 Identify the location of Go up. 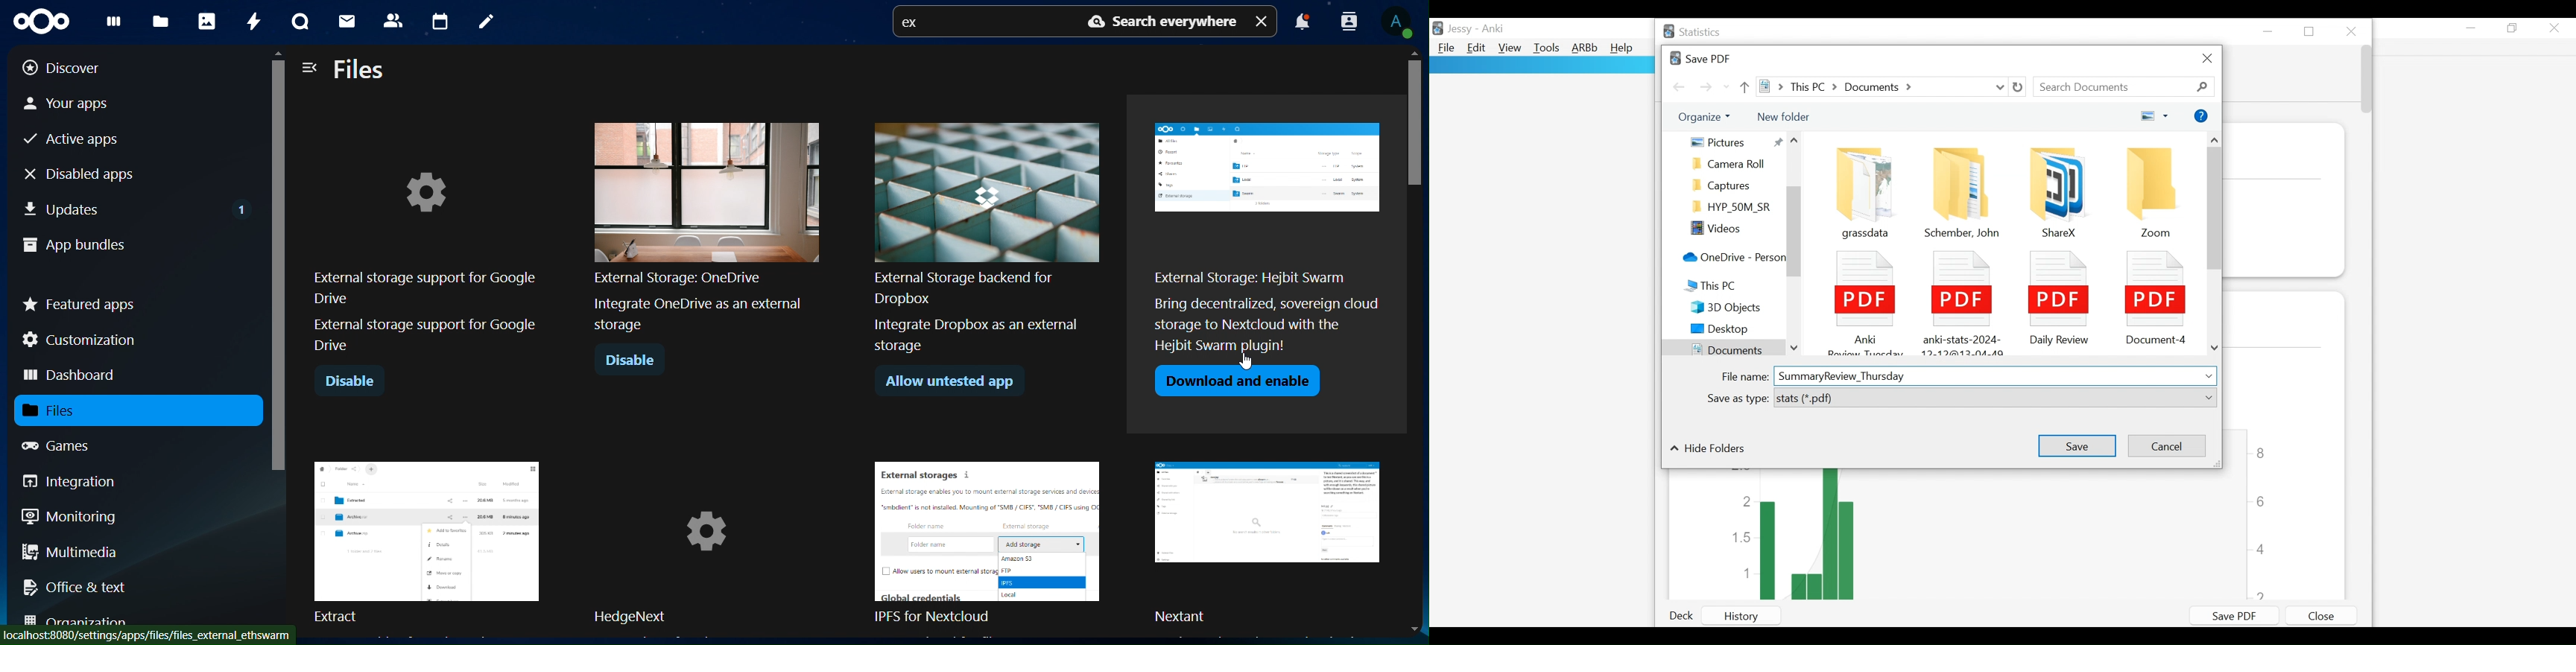
(1746, 87).